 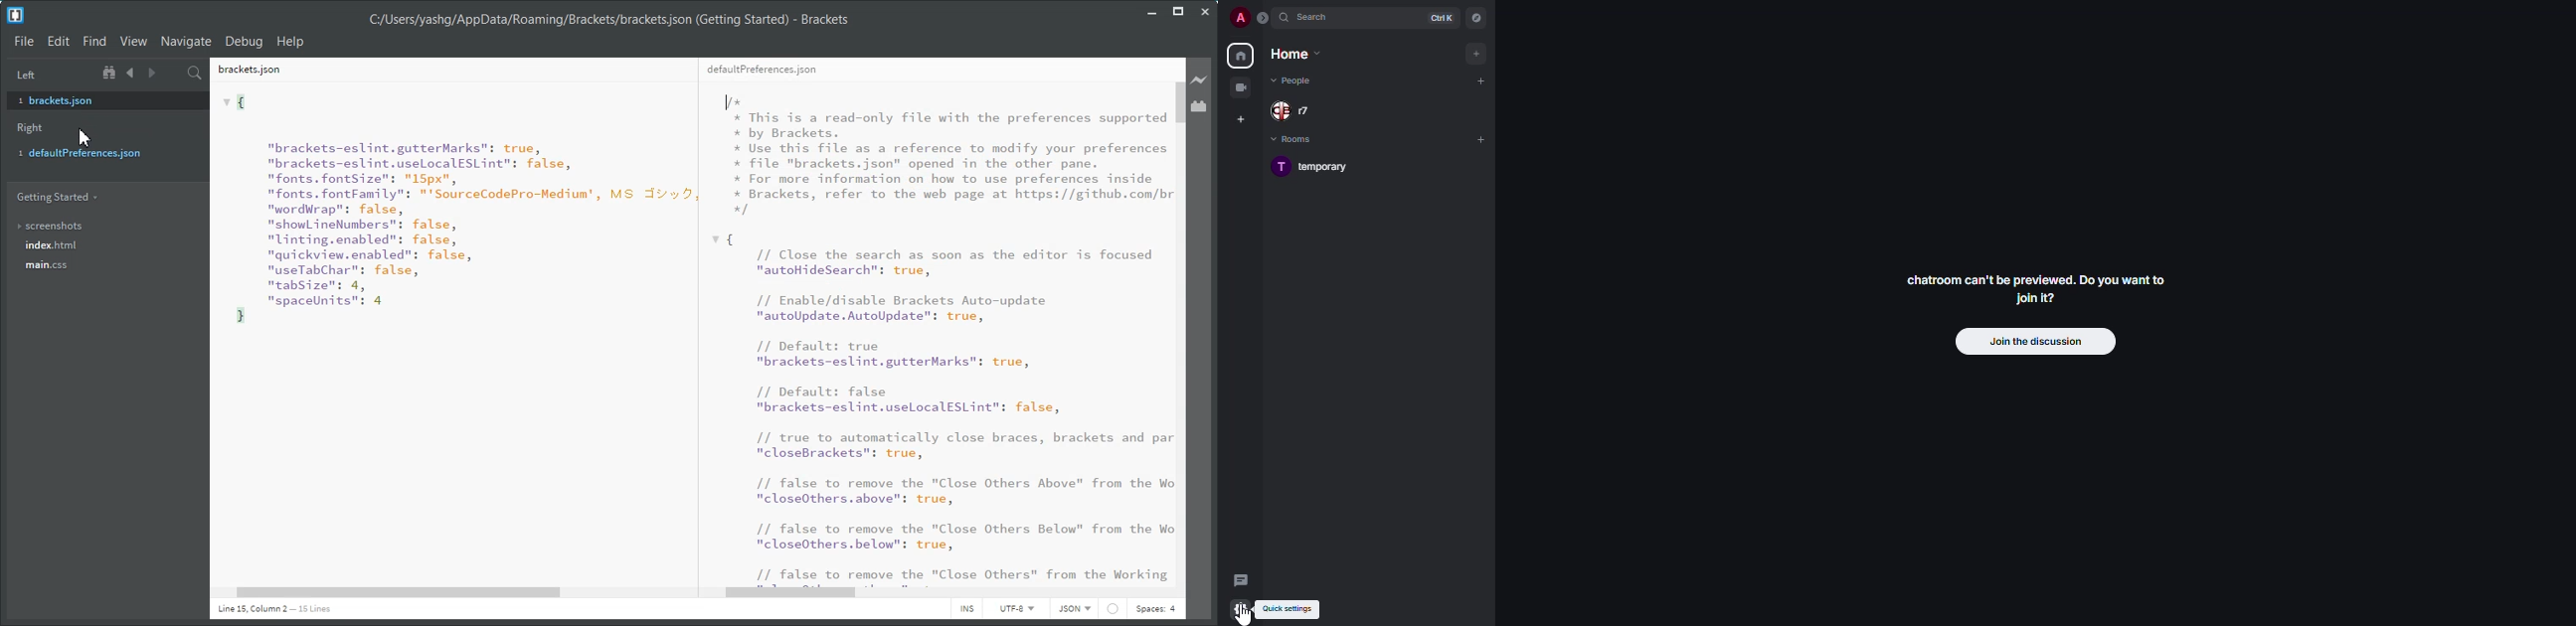 What do you see at coordinates (15, 15) in the screenshot?
I see `Logo` at bounding box center [15, 15].